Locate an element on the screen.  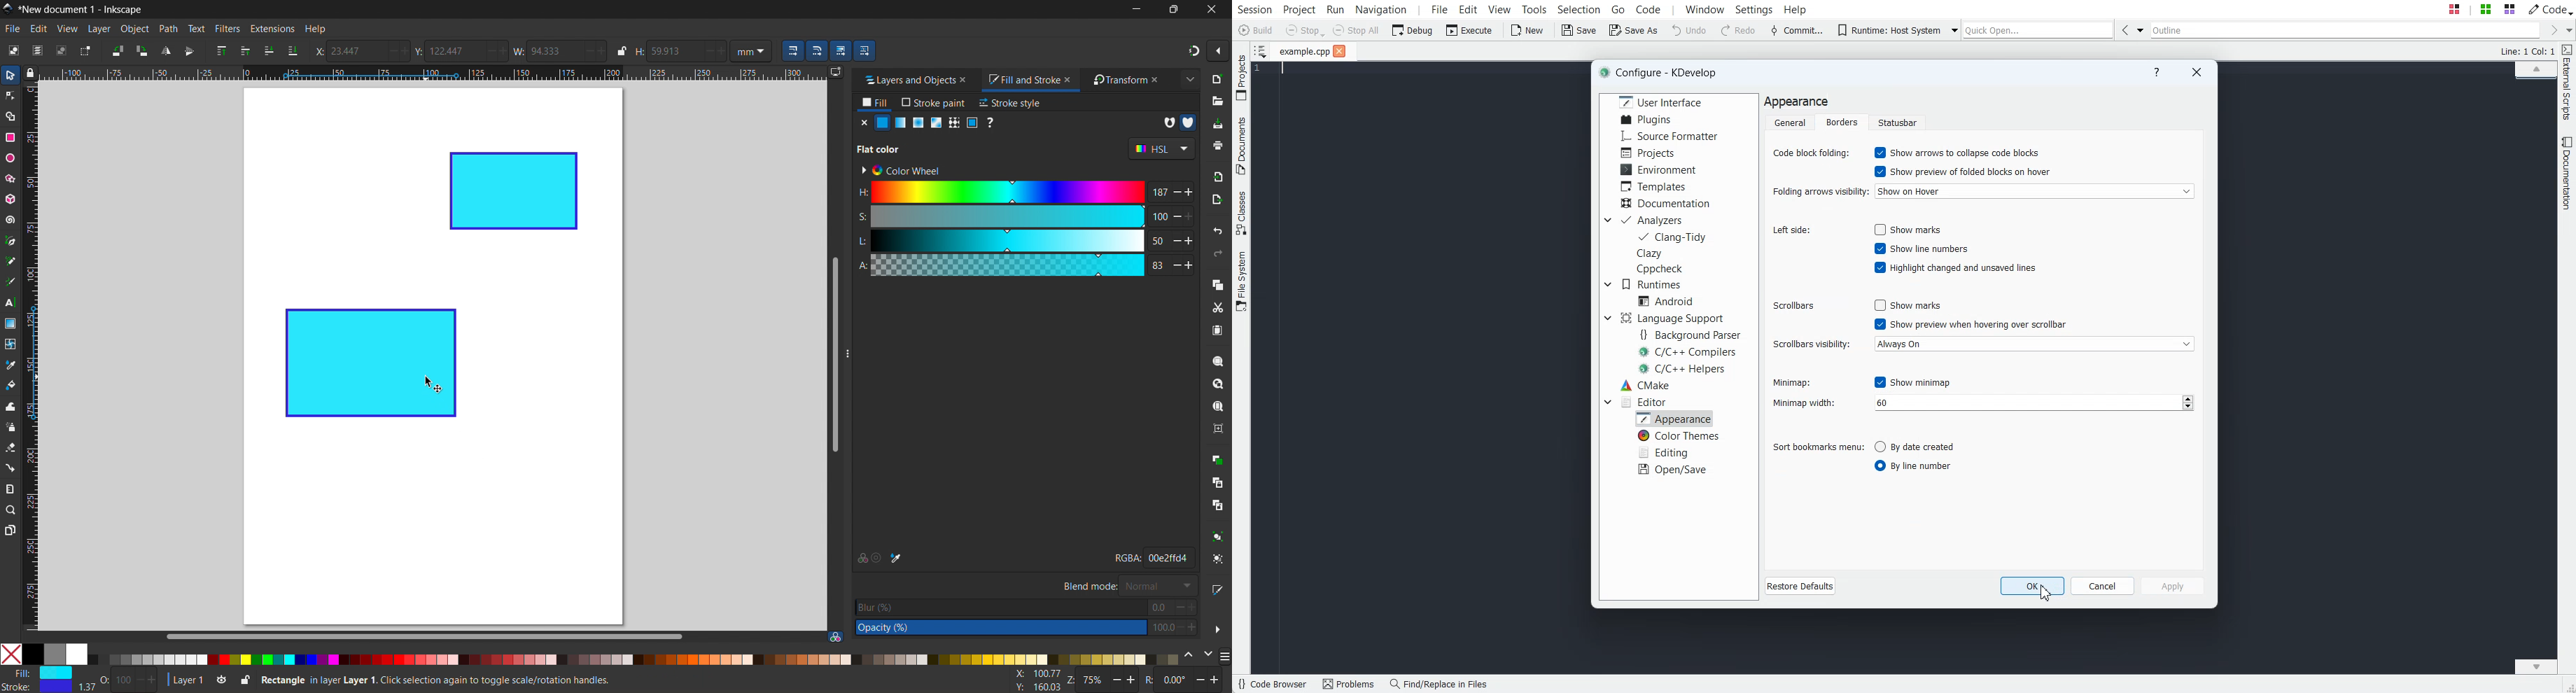
when scaling objects, scale the stroke width by same proportion is located at coordinates (792, 51).